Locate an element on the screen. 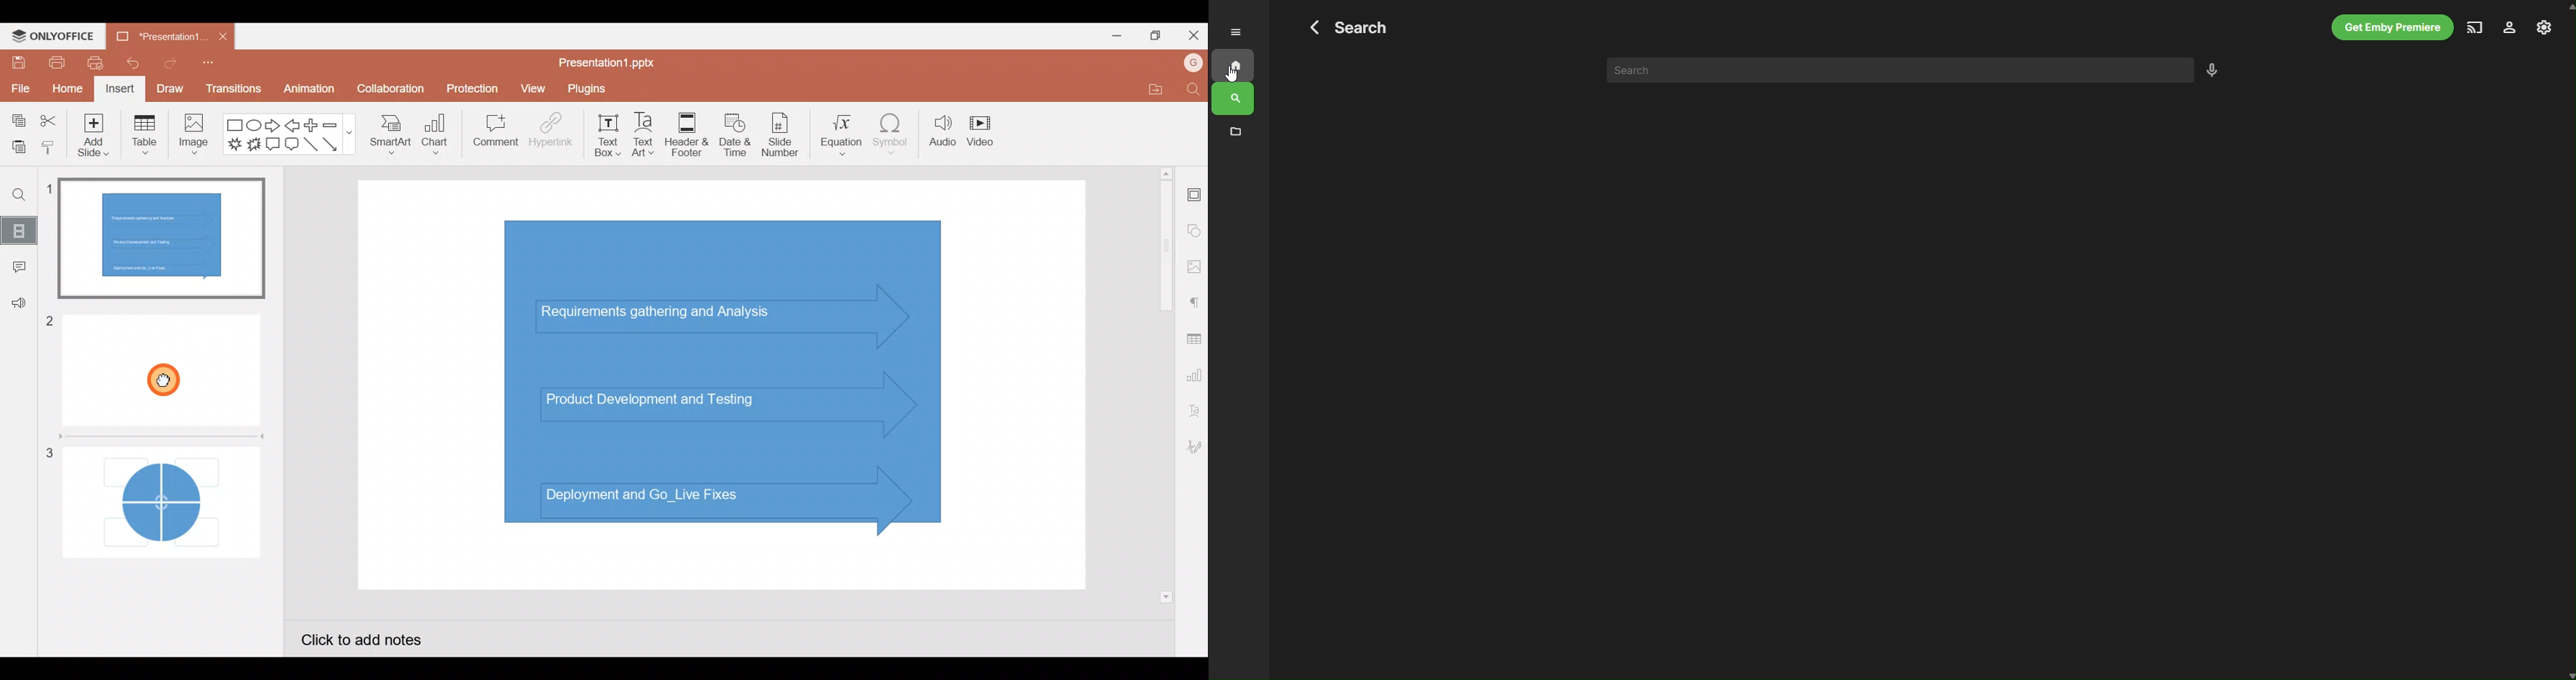 The height and width of the screenshot is (700, 2576). search is located at coordinates (1889, 70).